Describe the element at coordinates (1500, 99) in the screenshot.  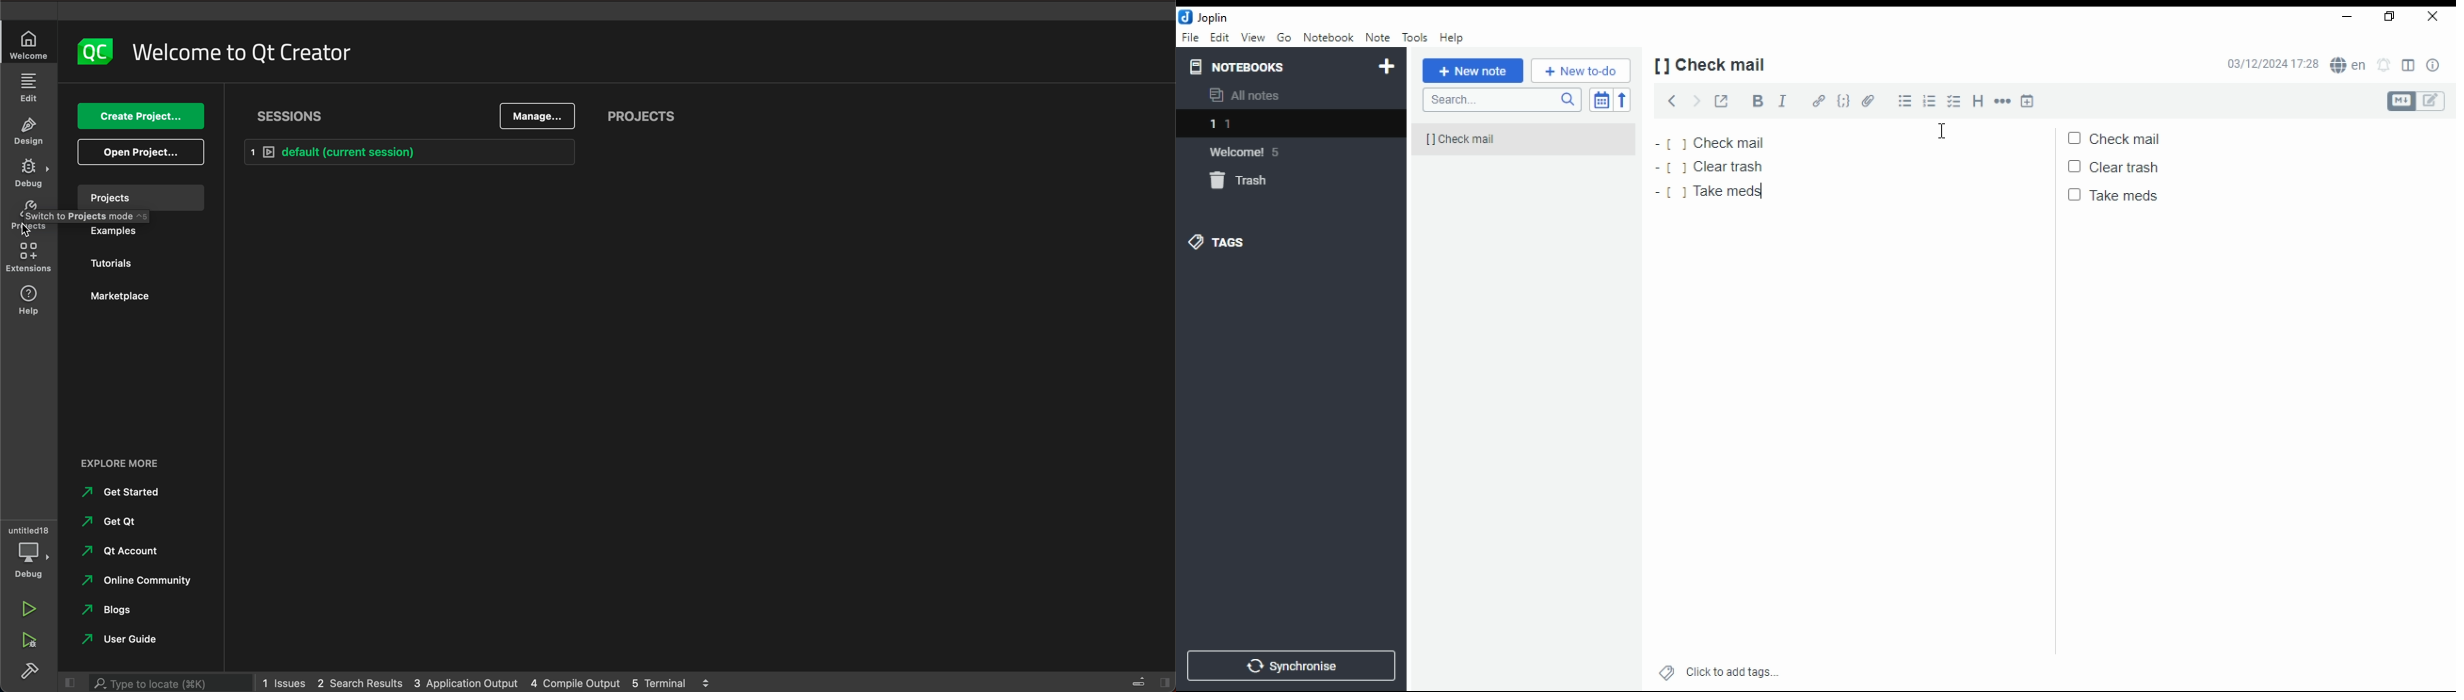
I see `search` at that location.